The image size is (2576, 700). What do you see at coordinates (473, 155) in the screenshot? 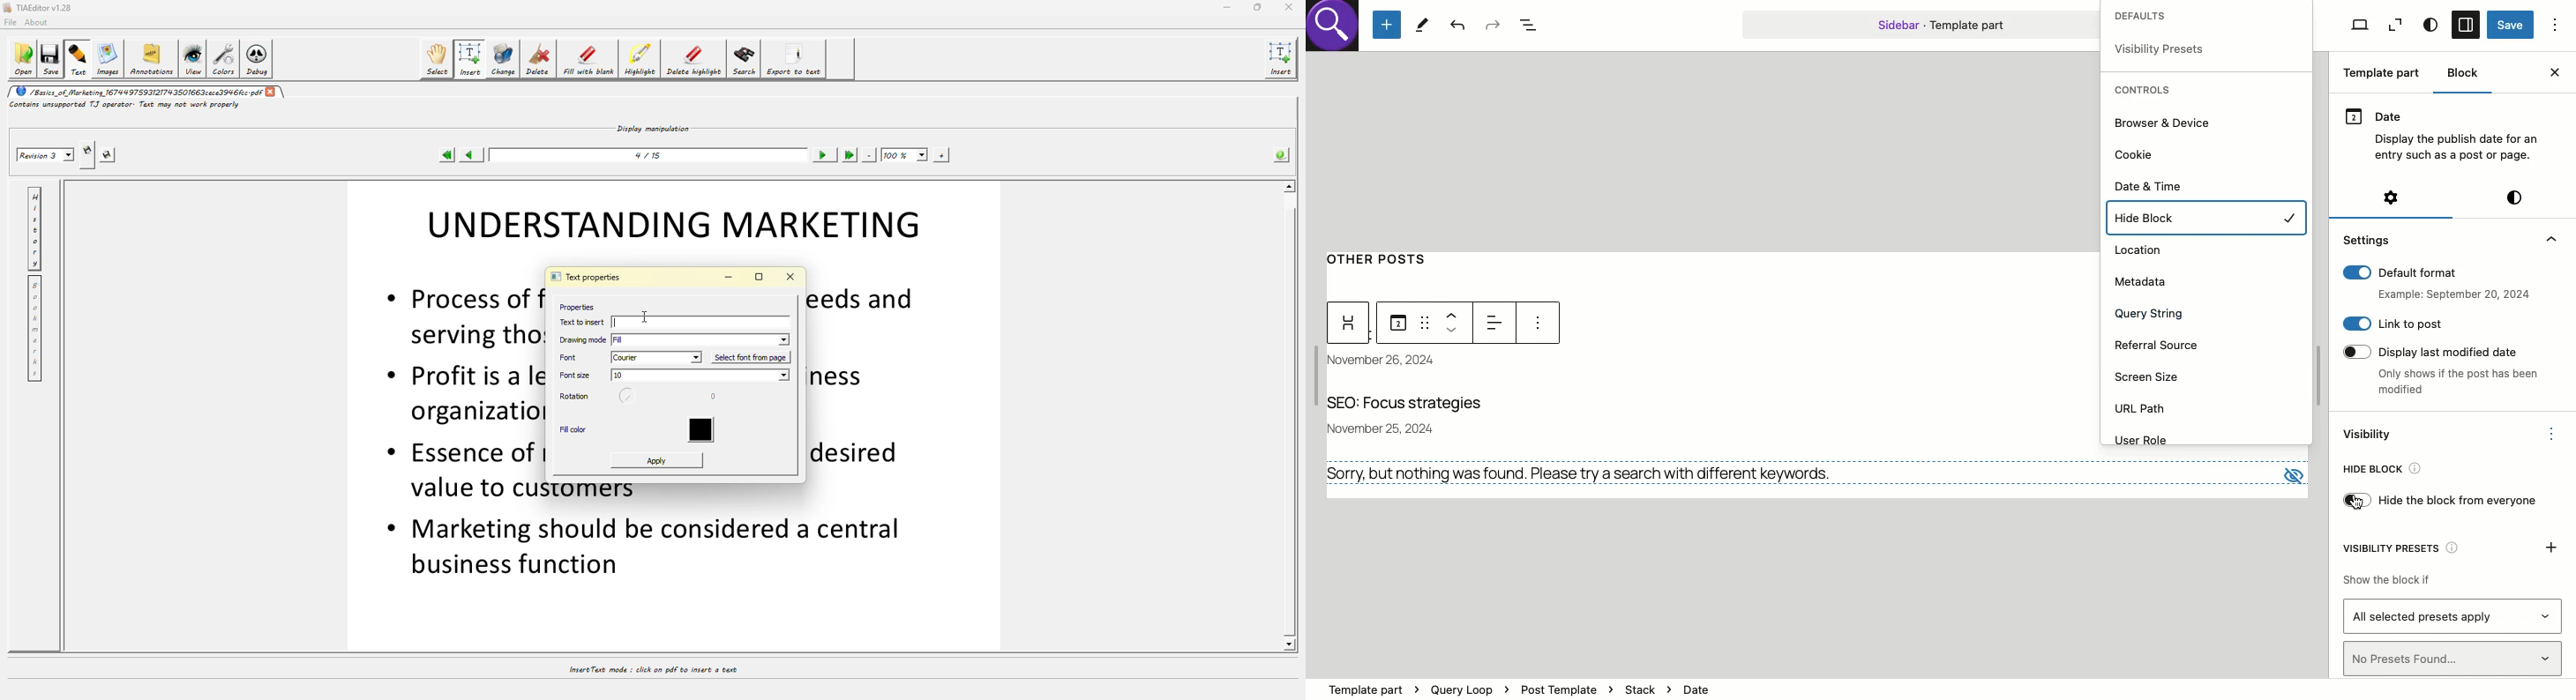
I see `previous page` at bounding box center [473, 155].